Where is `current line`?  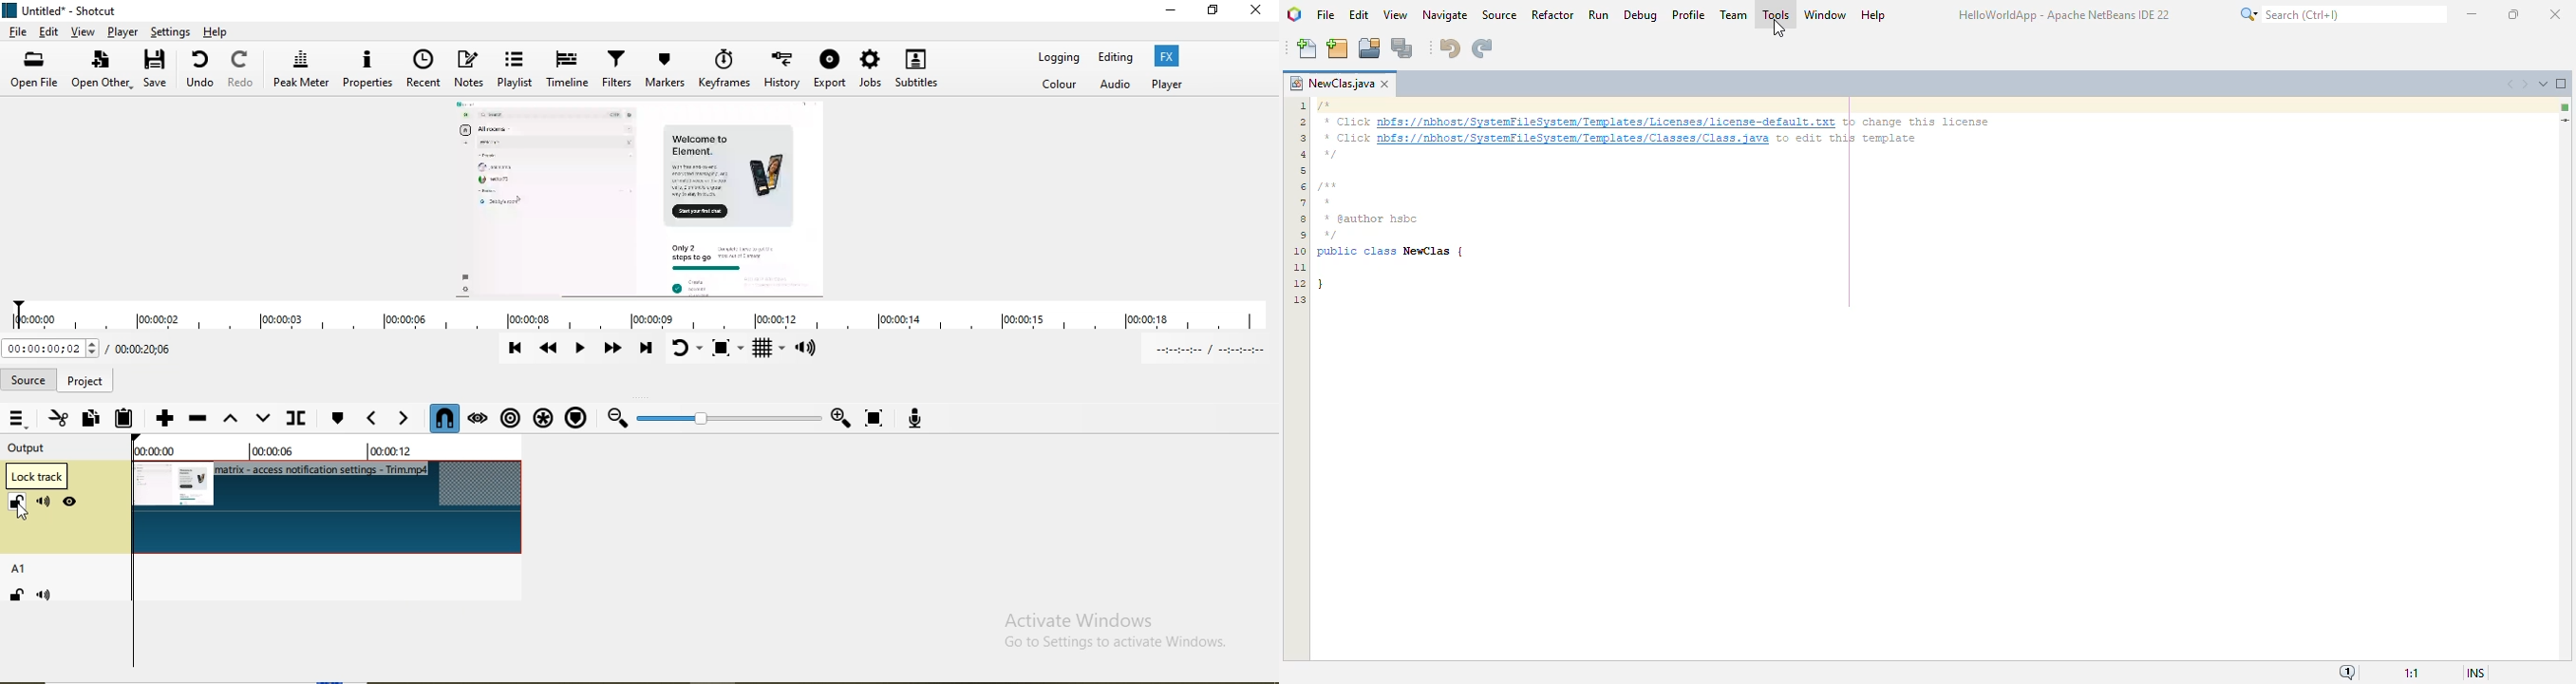 current line is located at coordinates (2565, 120).